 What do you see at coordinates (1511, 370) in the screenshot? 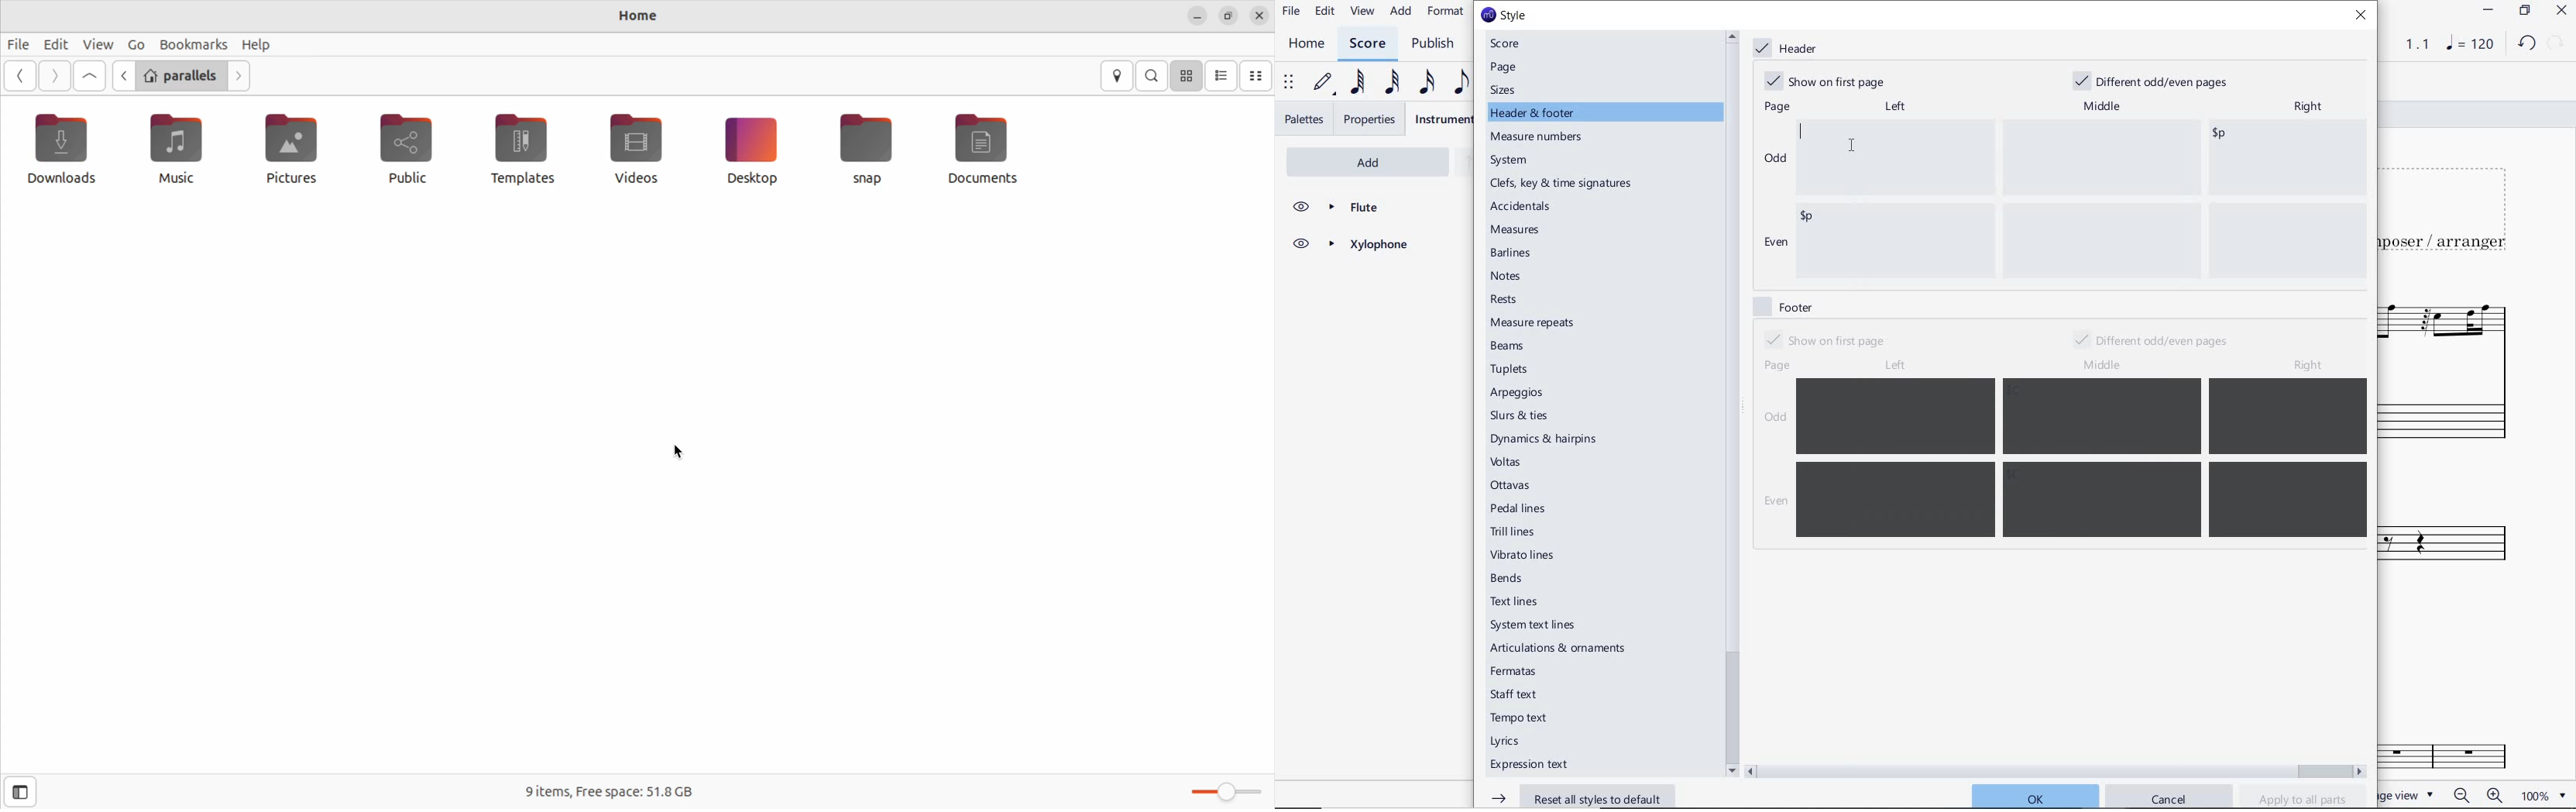
I see `tuplets` at bounding box center [1511, 370].